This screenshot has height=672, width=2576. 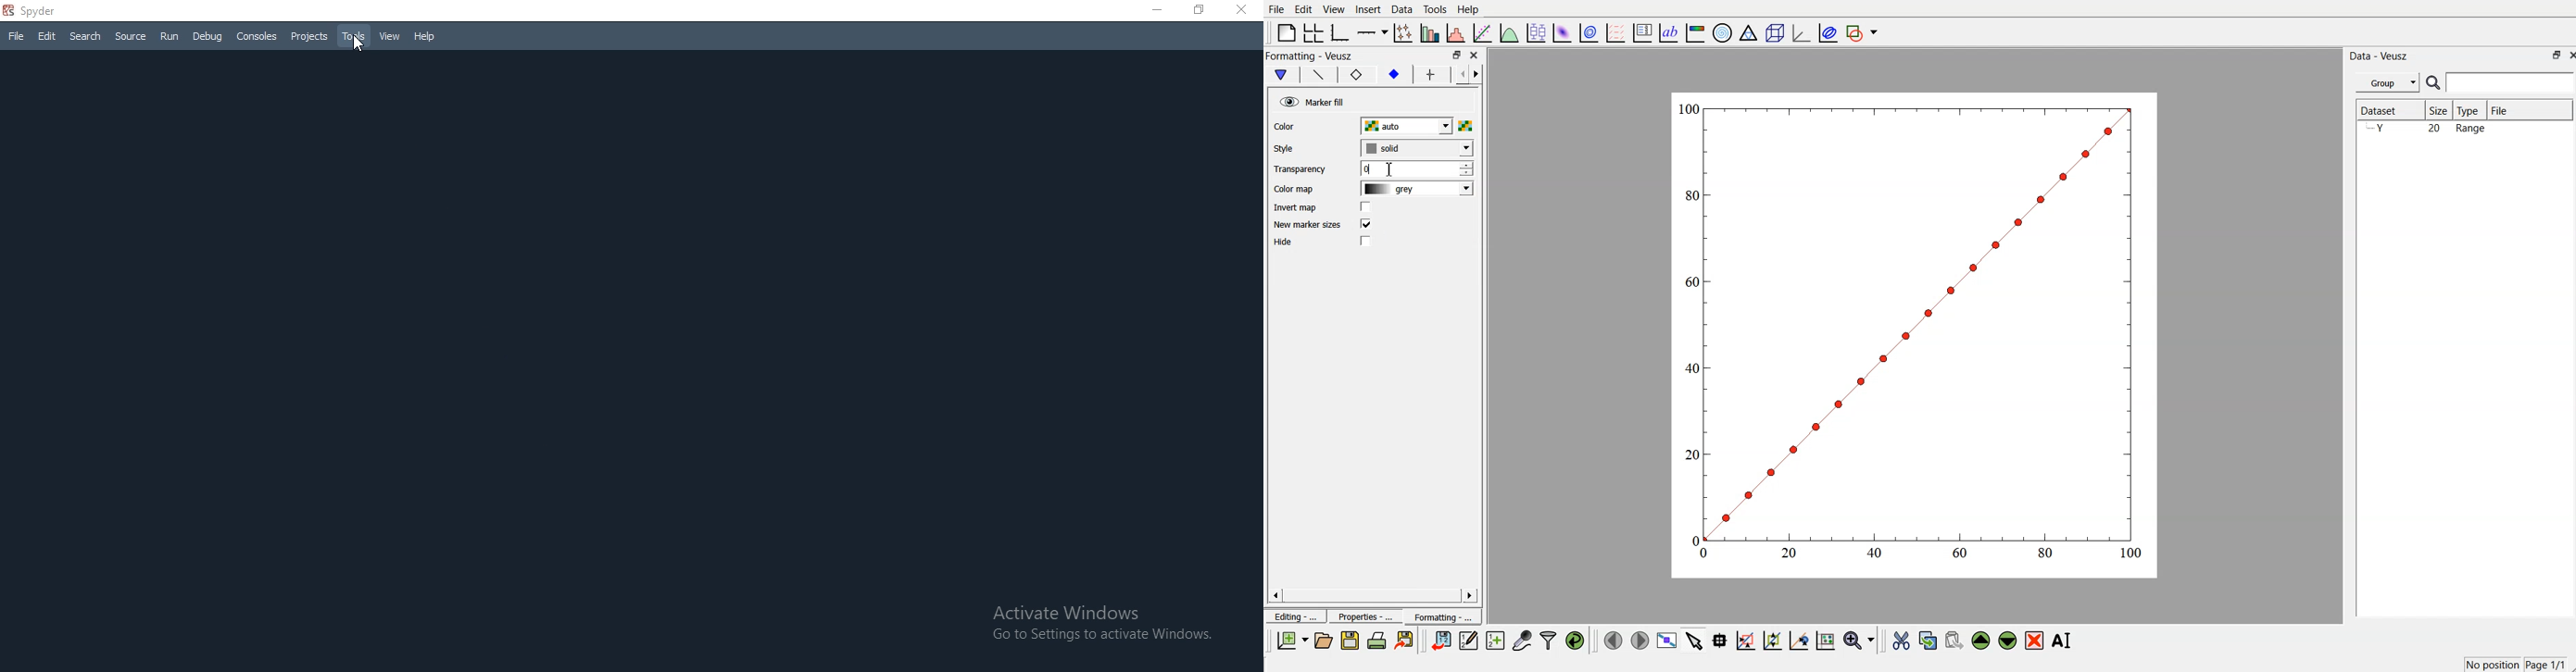 I want to click on plot bar graphs, so click(x=1431, y=33).